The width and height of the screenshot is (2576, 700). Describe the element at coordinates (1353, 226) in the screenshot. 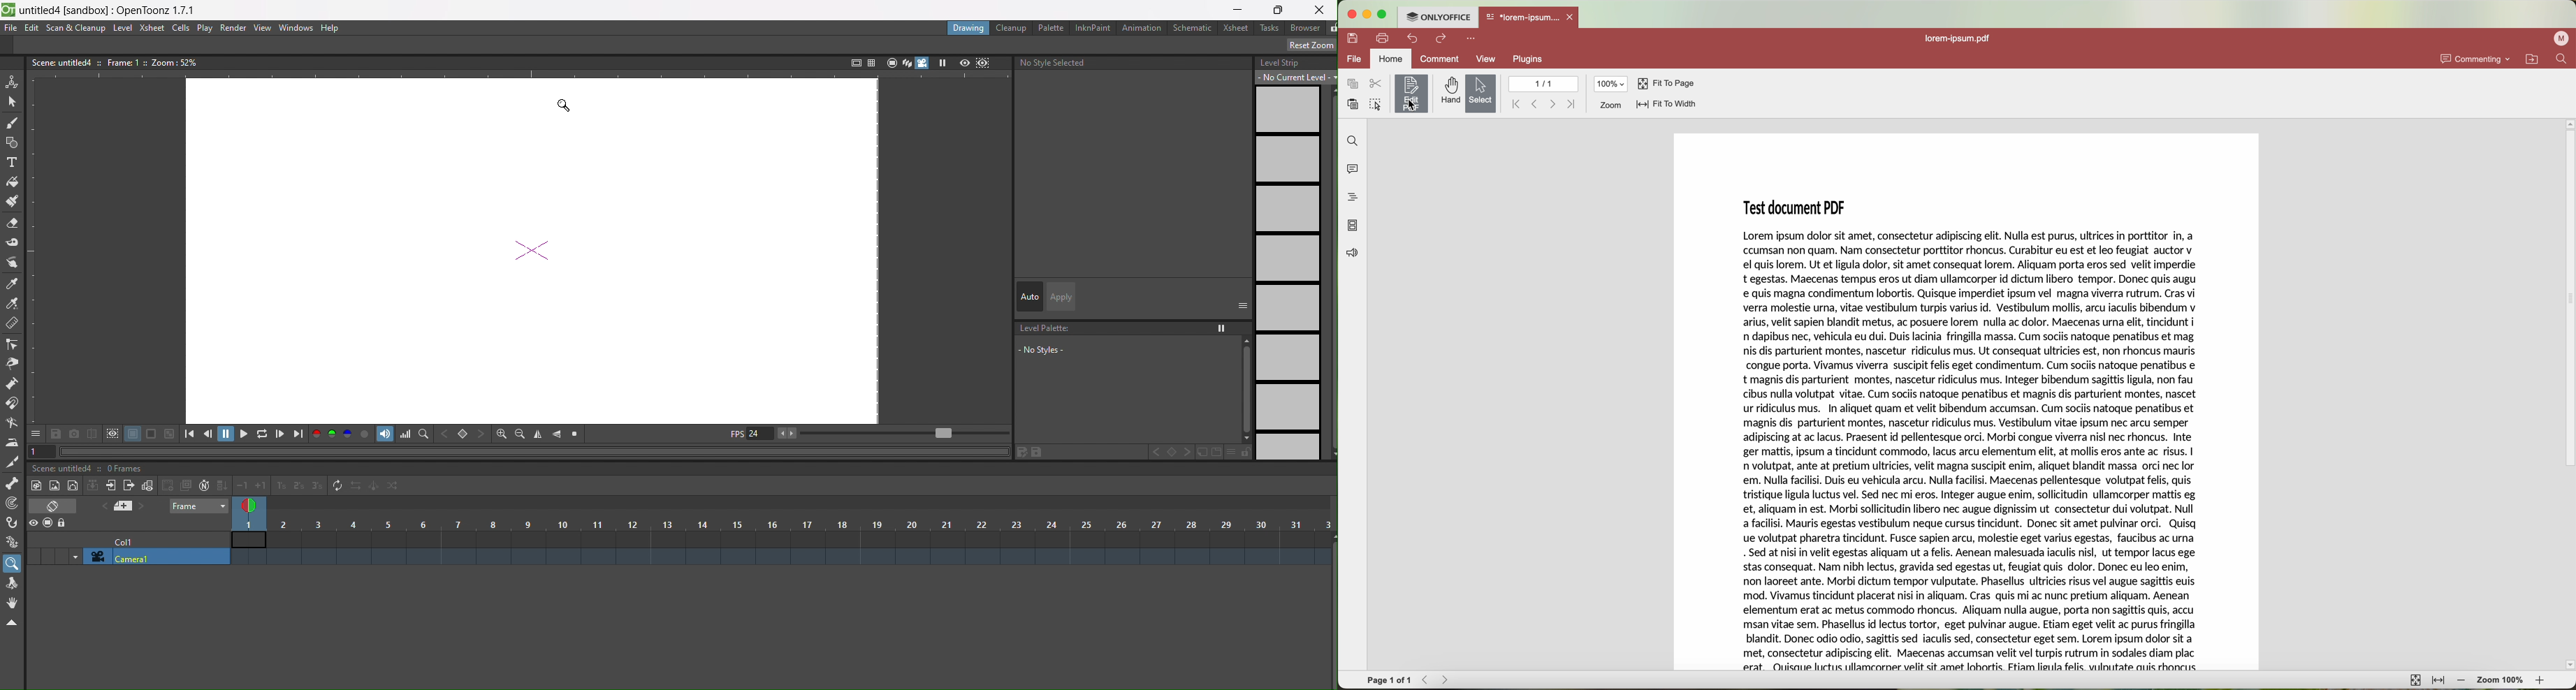

I see `page thumbnails` at that location.